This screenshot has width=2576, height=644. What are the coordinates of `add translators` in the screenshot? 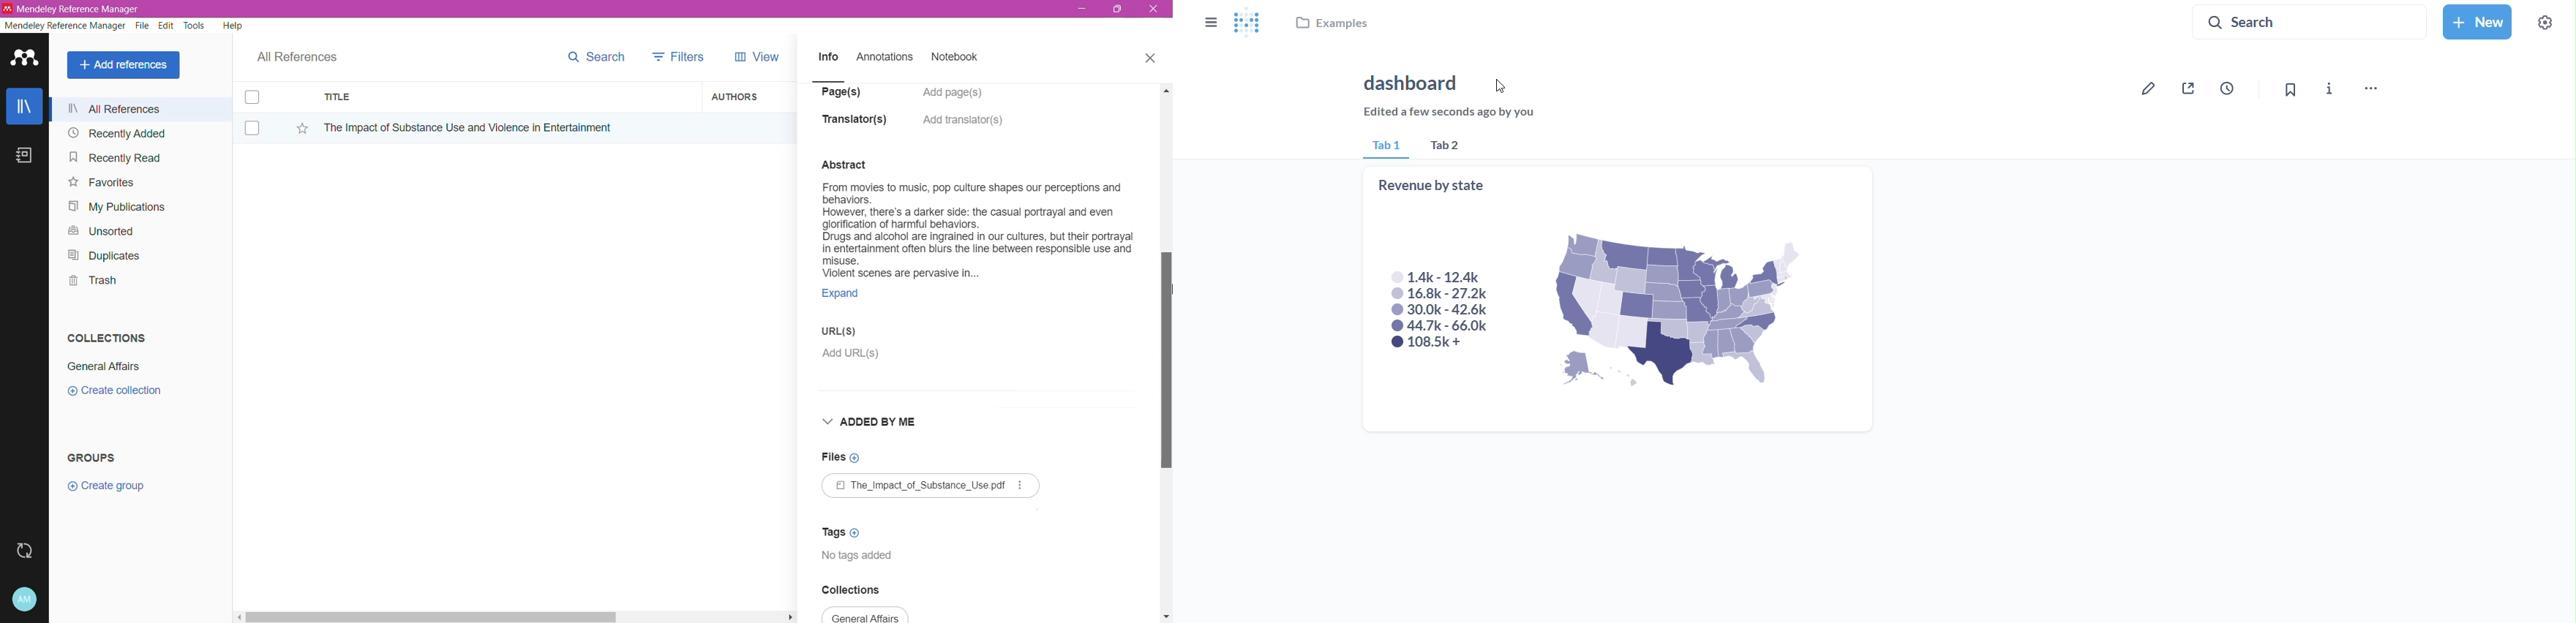 It's located at (970, 123).